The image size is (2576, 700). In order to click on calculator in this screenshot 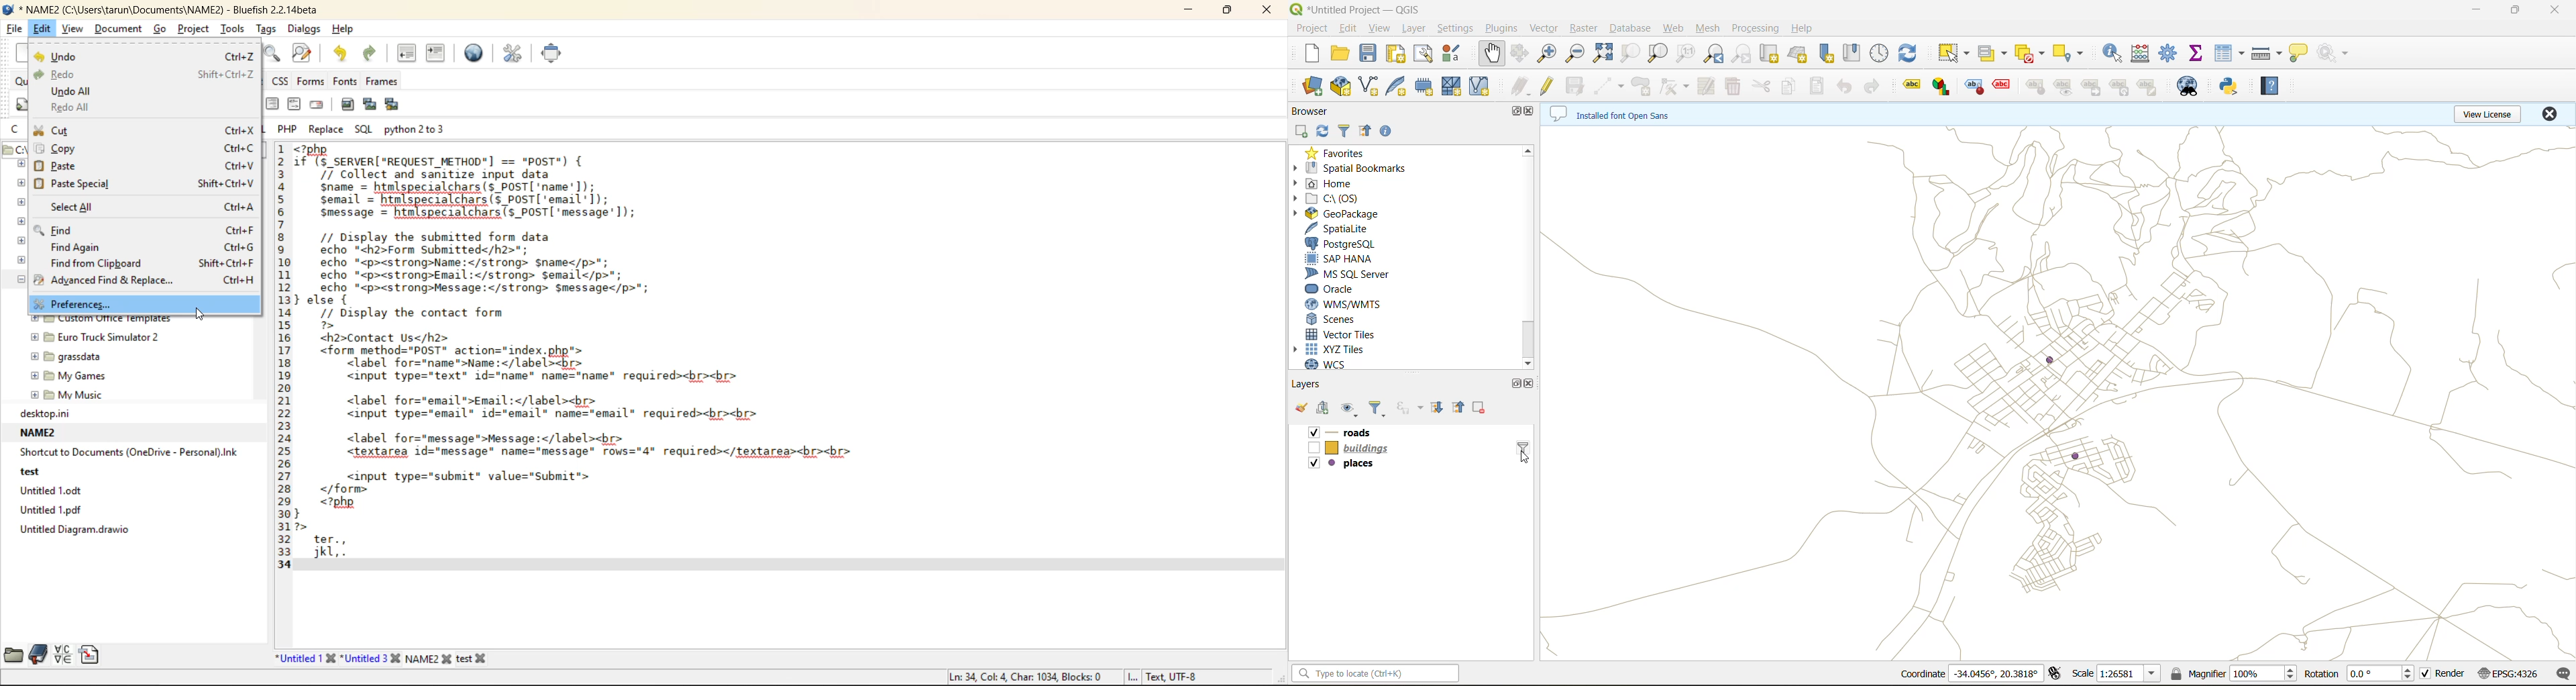, I will do `click(2144, 54)`.